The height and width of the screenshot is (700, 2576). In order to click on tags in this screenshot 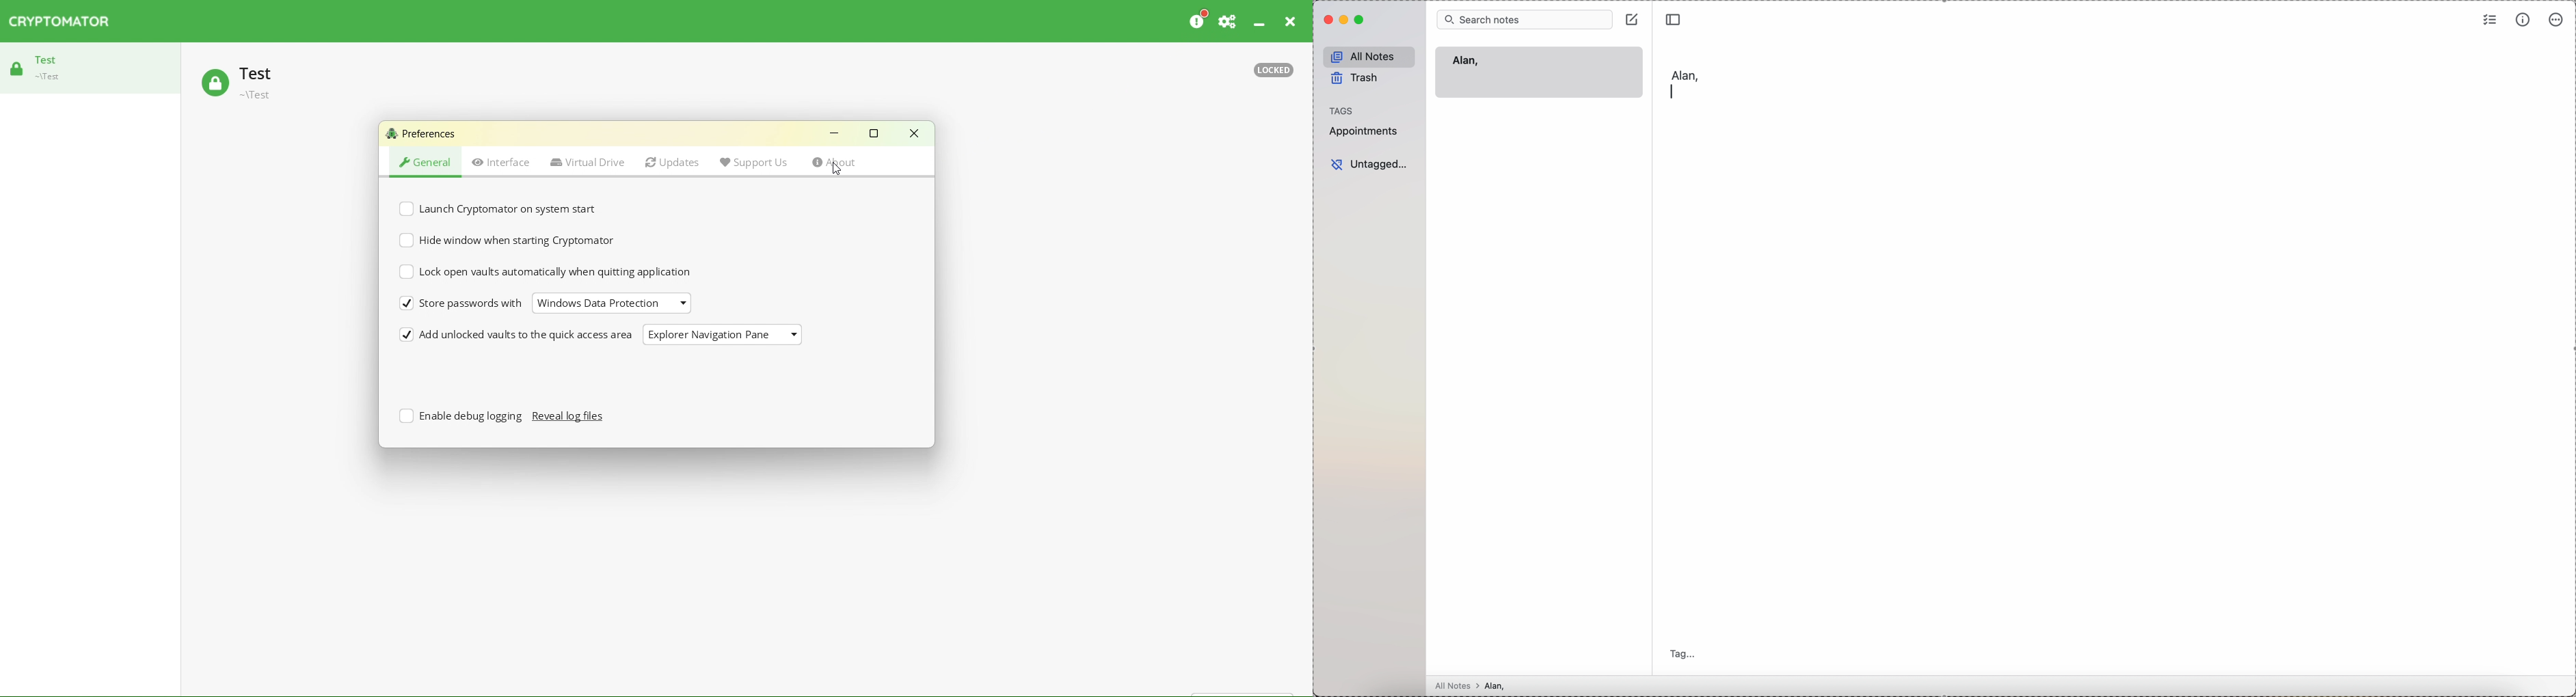, I will do `click(1342, 111)`.